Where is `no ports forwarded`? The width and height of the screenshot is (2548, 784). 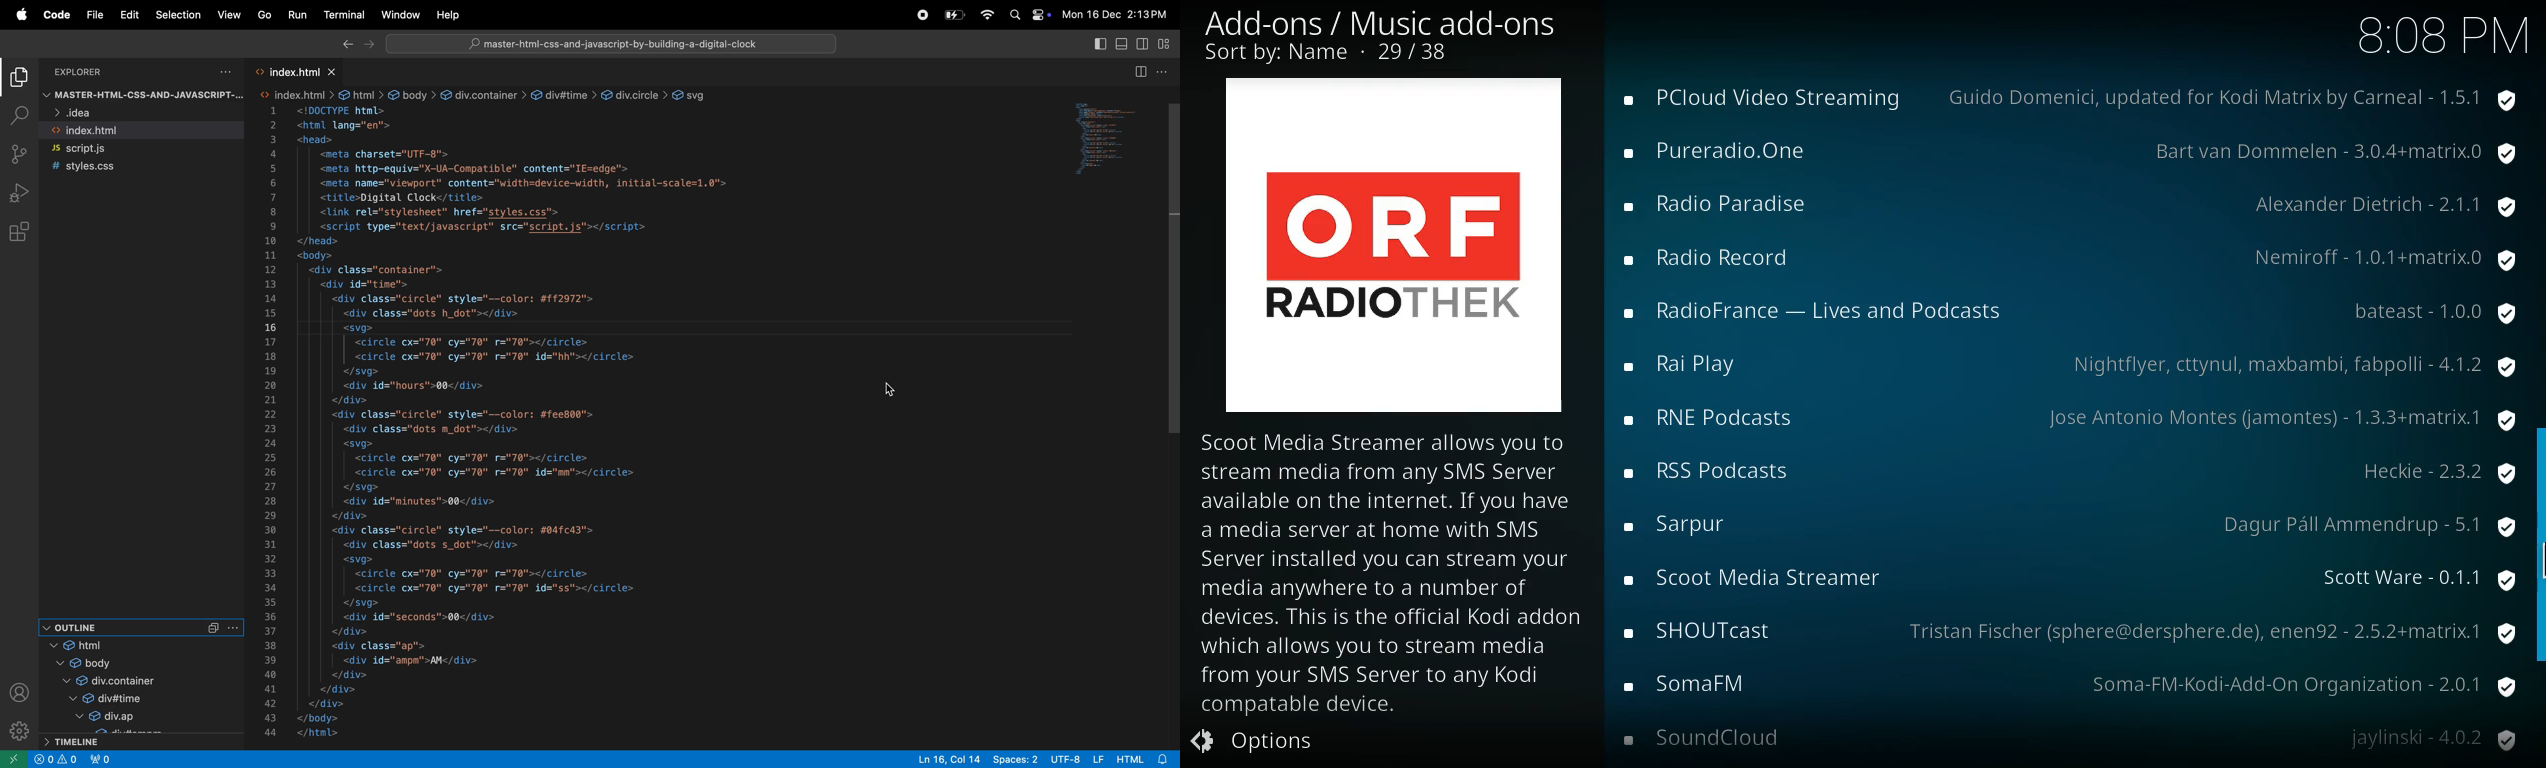
no ports forwarded is located at coordinates (103, 759).